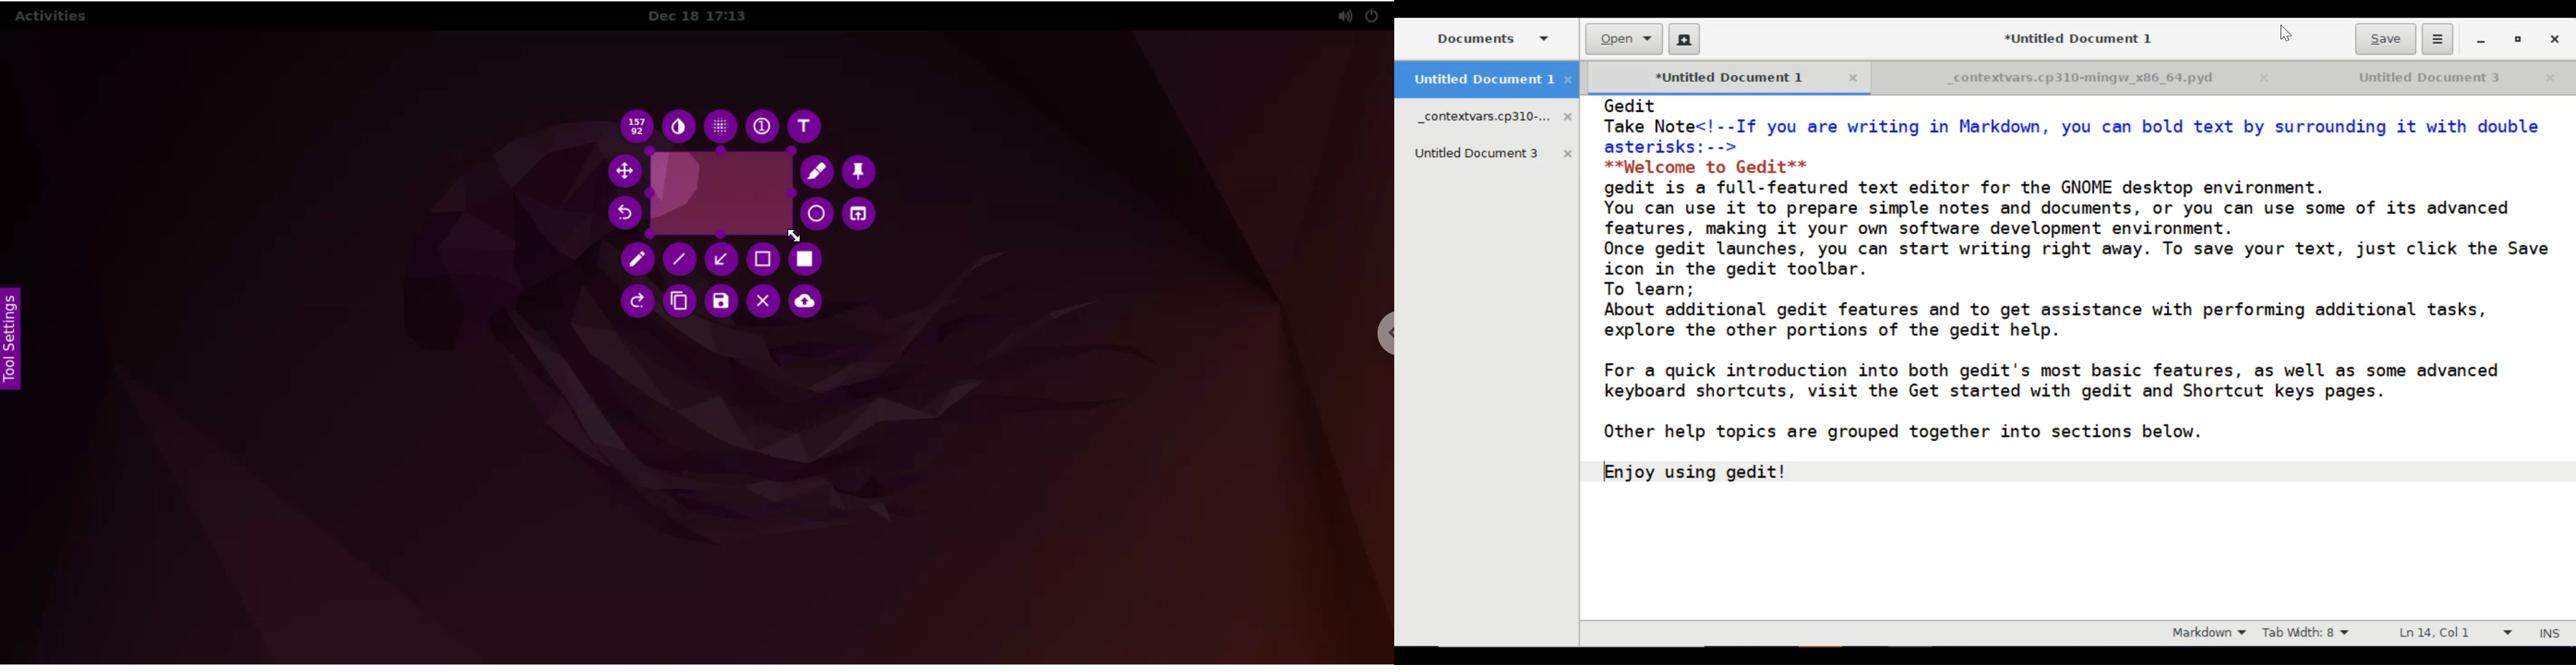  I want to click on Open, so click(1625, 39).